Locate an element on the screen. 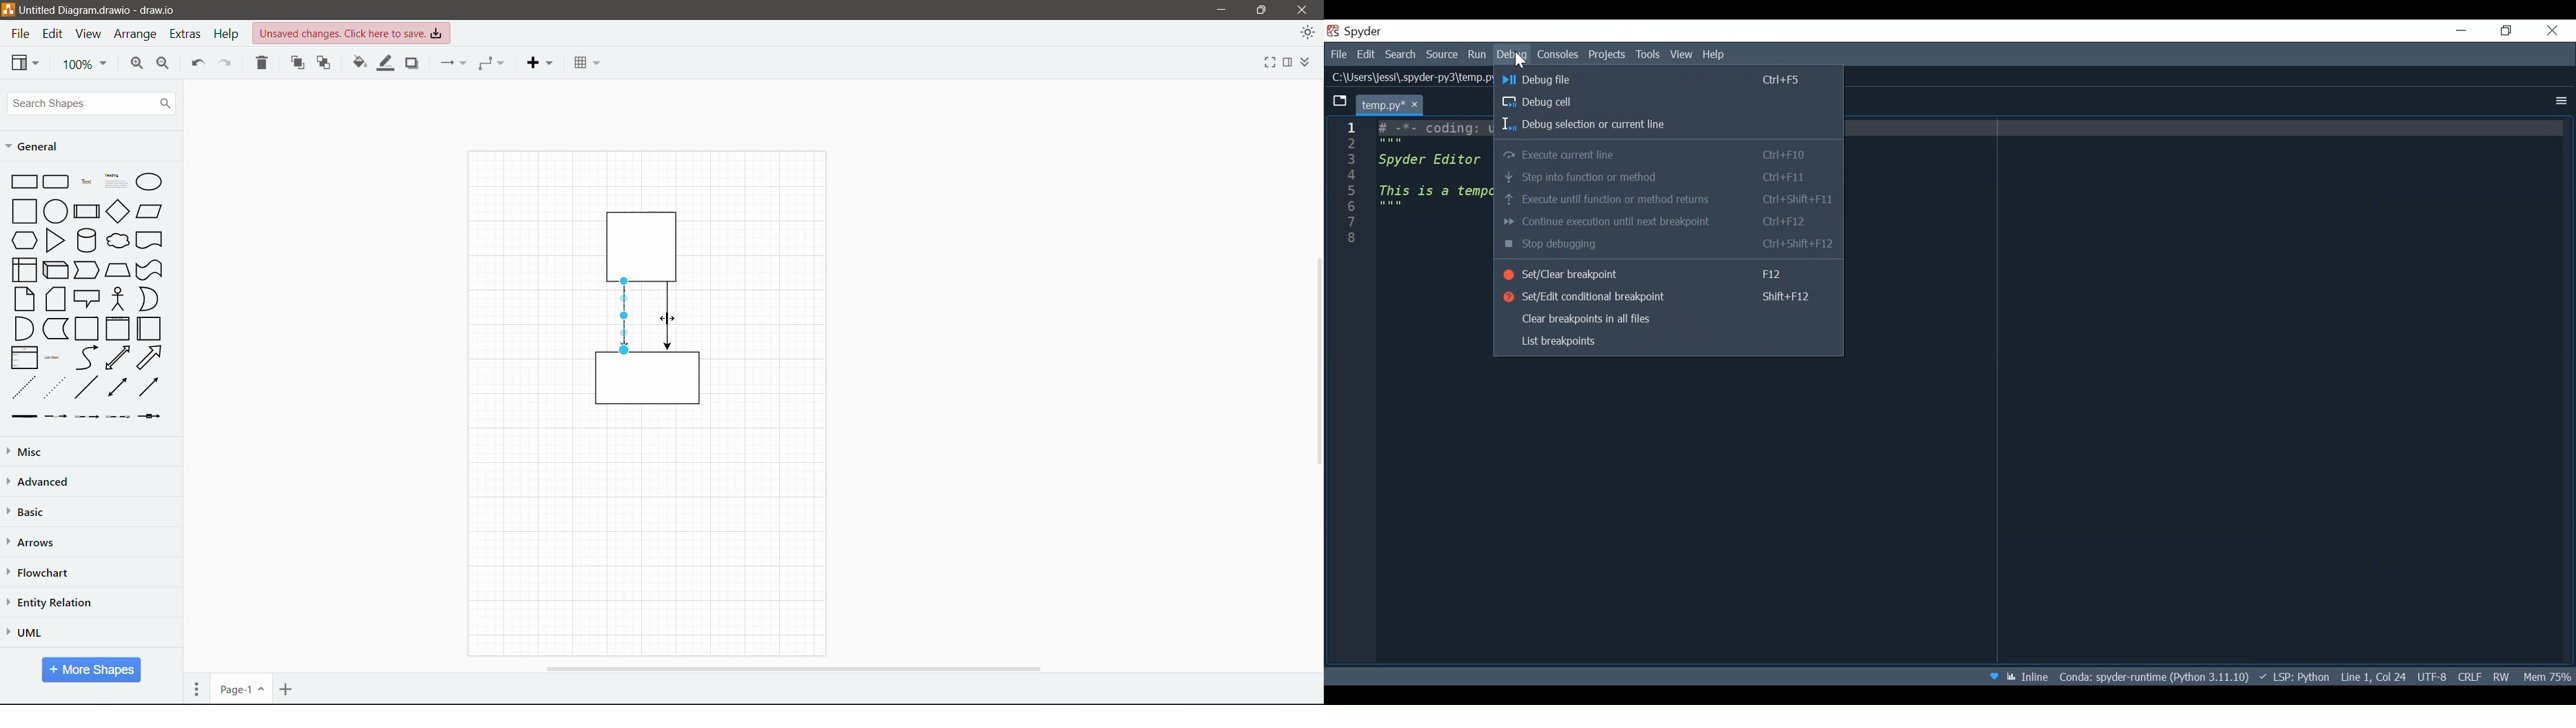  Cylinder is located at coordinates (86, 240).